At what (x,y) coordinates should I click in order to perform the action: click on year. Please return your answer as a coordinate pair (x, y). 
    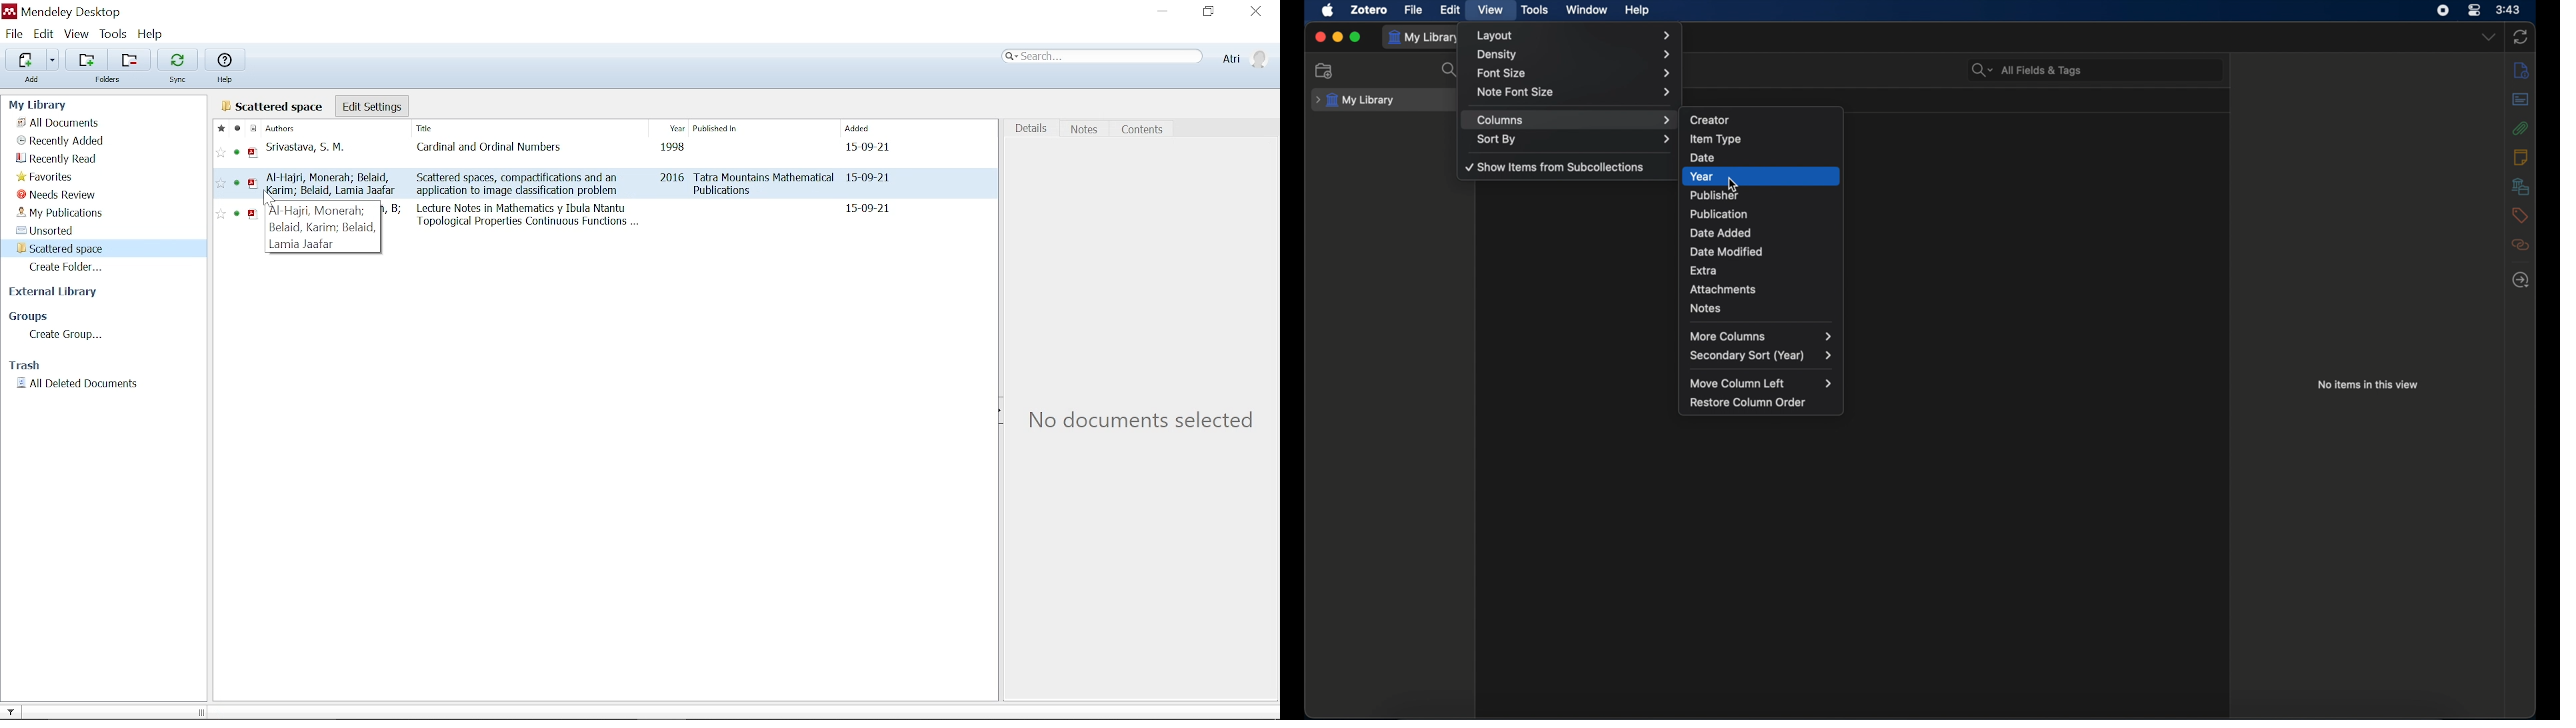
    Looking at the image, I should click on (669, 151).